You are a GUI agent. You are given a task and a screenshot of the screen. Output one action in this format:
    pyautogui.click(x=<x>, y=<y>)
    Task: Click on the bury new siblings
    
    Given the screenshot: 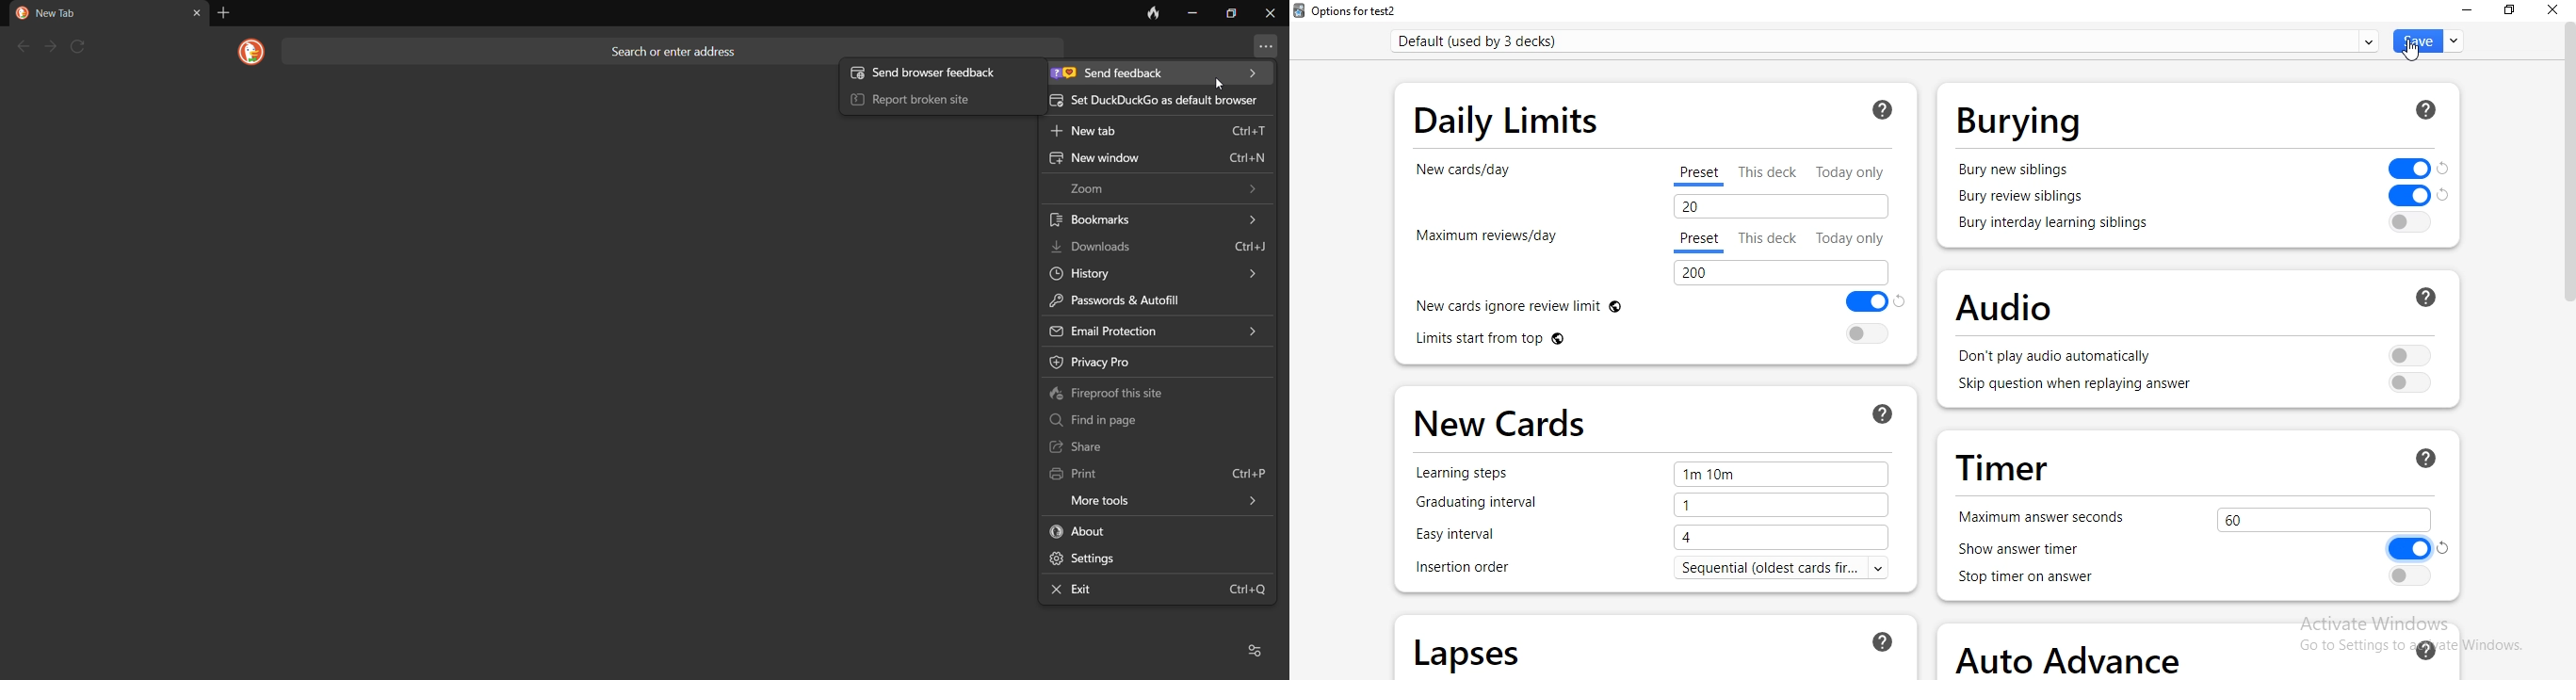 What is the action you would take?
    pyautogui.click(x=2204, y=170)
    